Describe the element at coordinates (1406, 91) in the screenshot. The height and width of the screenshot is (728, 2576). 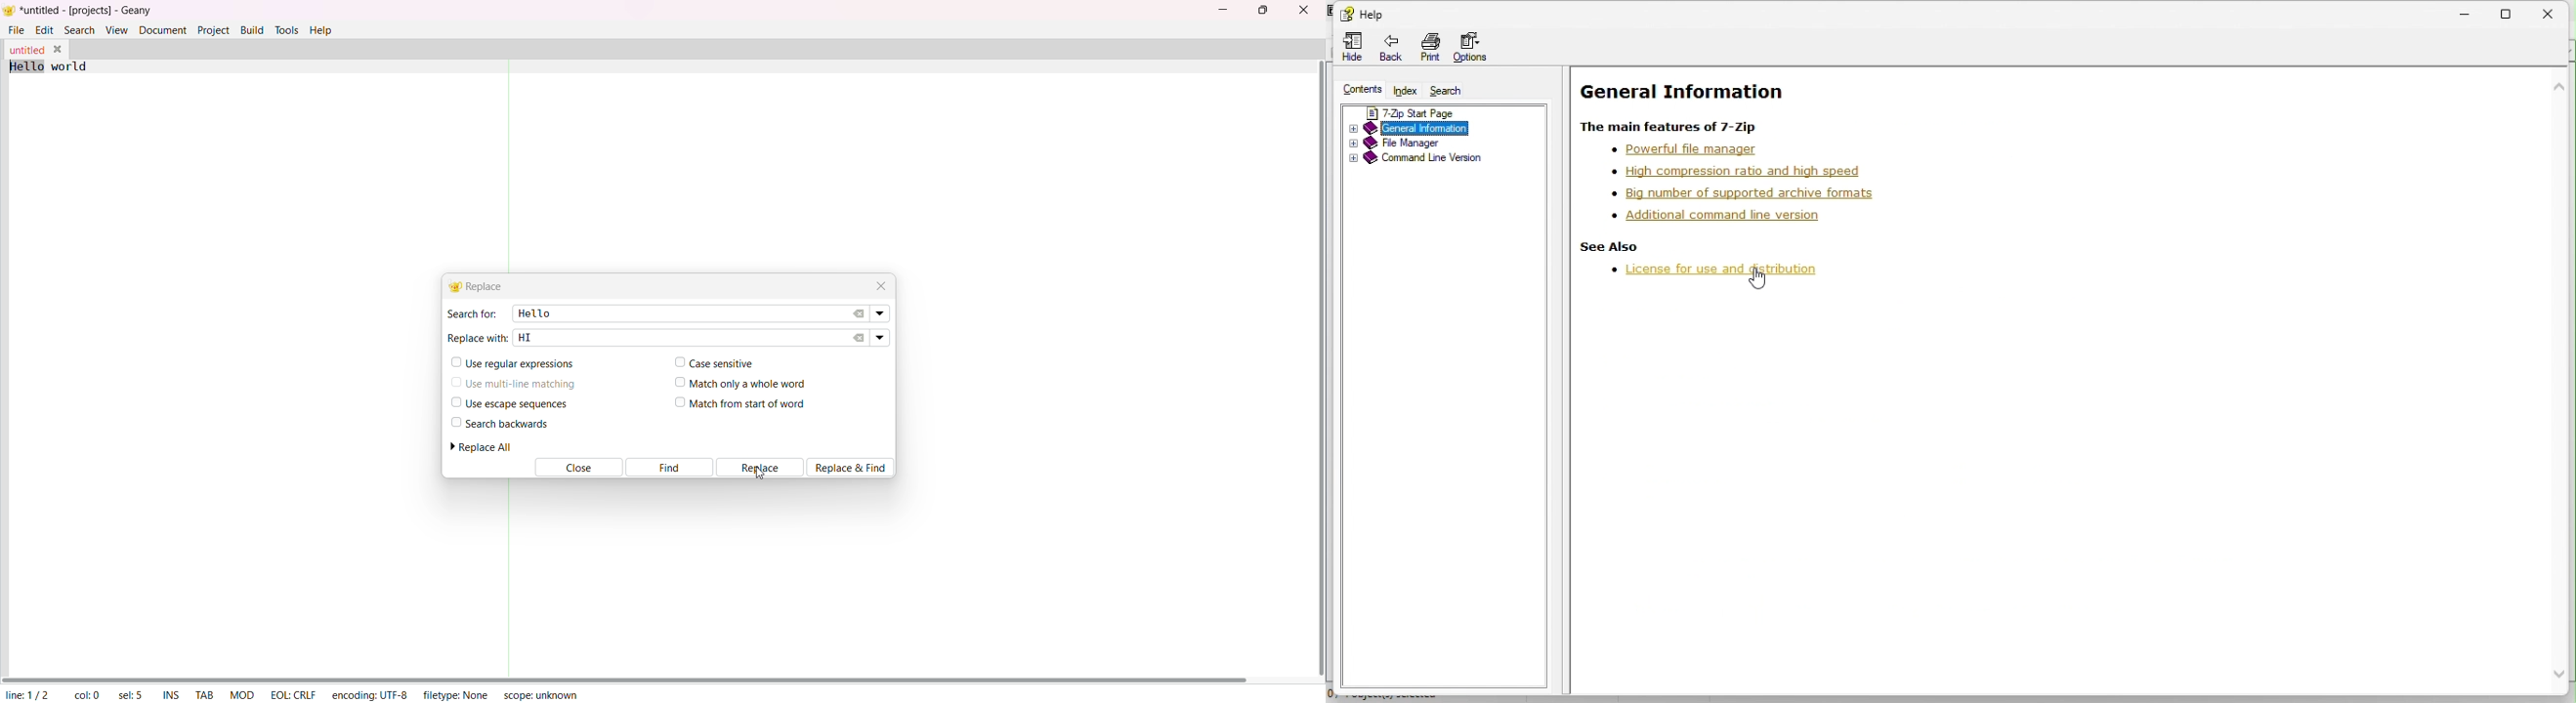
I see `index` at that location.